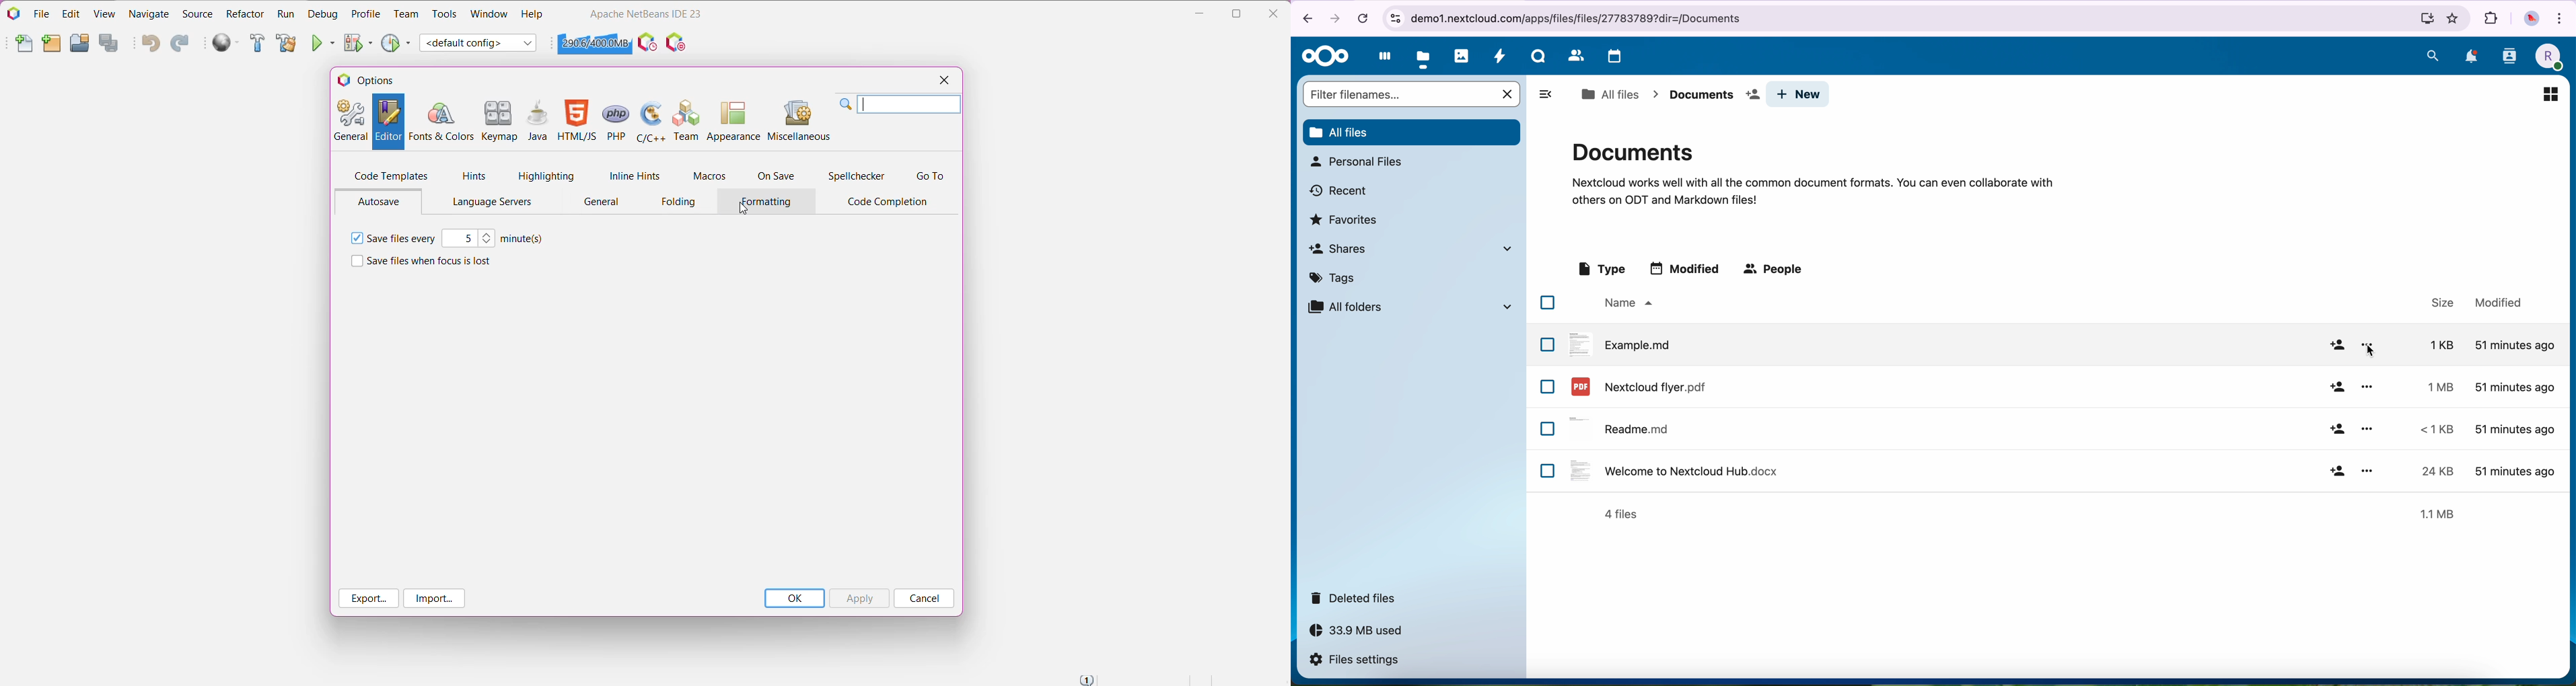 The height and width of the screenshot is (700, 2576). What do you see at coordinates (1620, 343) in the screenshot?
I see `example.md` at bounding box center [1620, 343].